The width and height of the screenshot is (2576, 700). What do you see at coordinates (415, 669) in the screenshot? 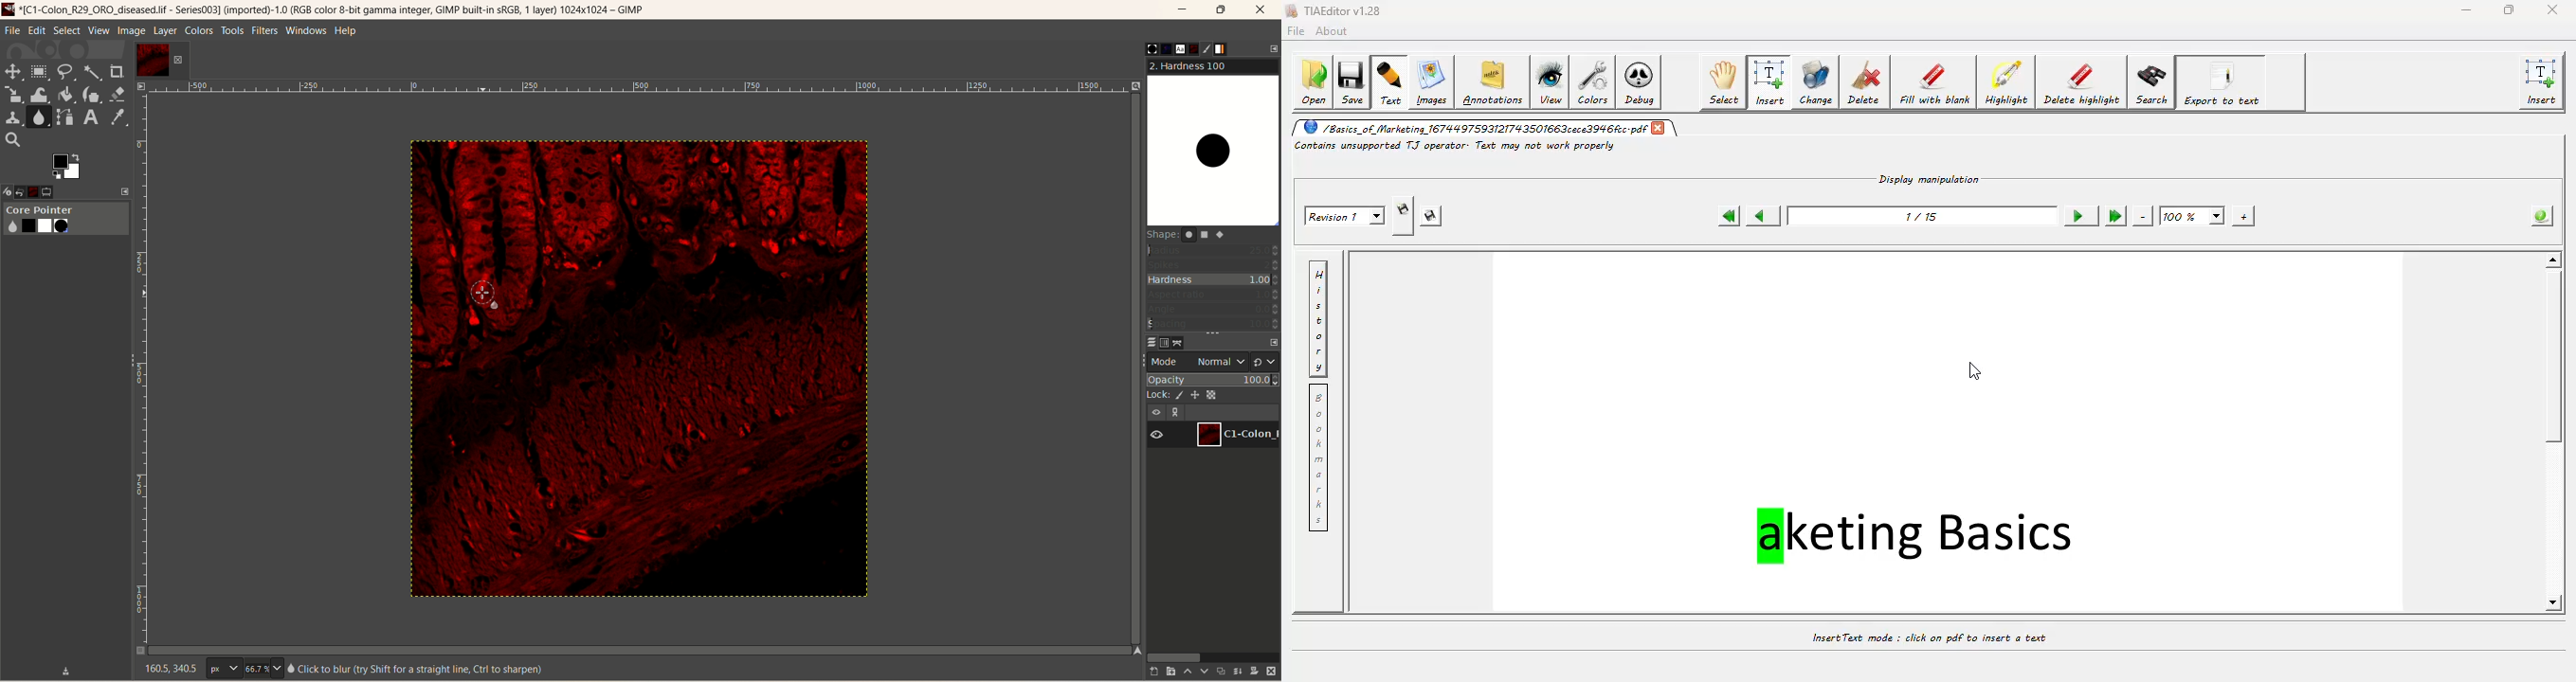
I see `text` at bounding box center [415, 669].